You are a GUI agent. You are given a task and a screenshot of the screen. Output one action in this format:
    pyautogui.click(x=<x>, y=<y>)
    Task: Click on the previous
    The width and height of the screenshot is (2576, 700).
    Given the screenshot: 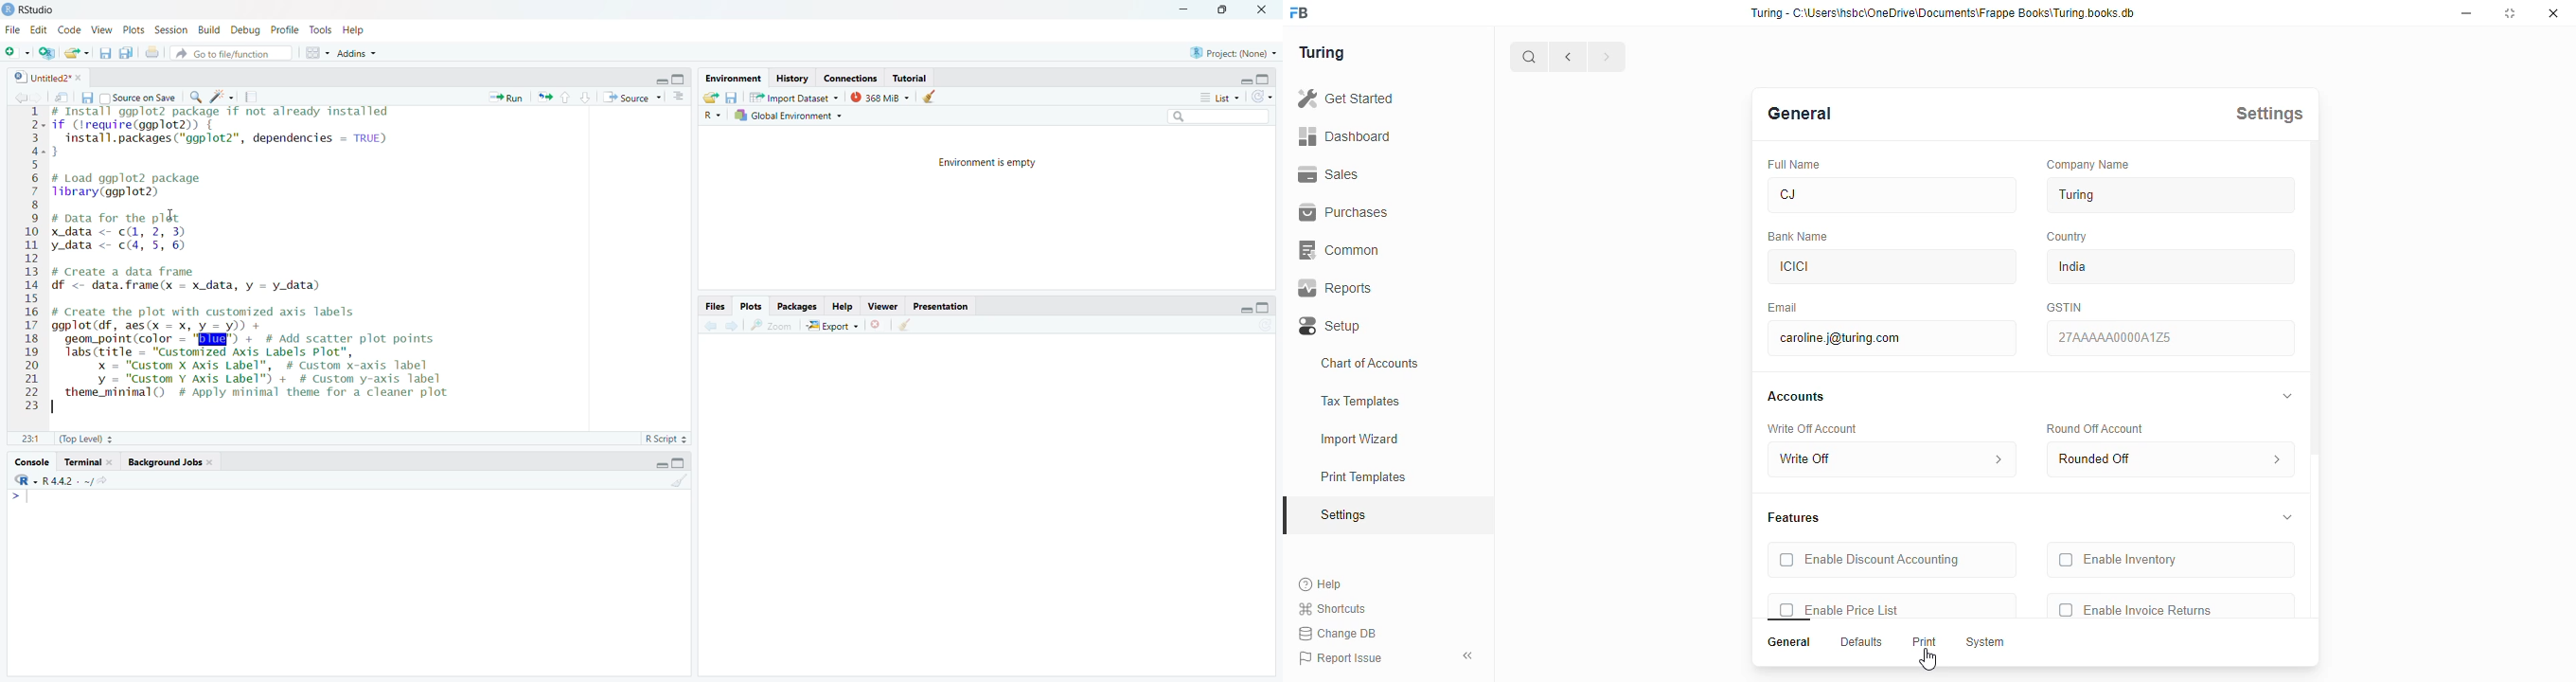 What is the action you would take?
    pyautogui.click(x=1569, y=57)
    